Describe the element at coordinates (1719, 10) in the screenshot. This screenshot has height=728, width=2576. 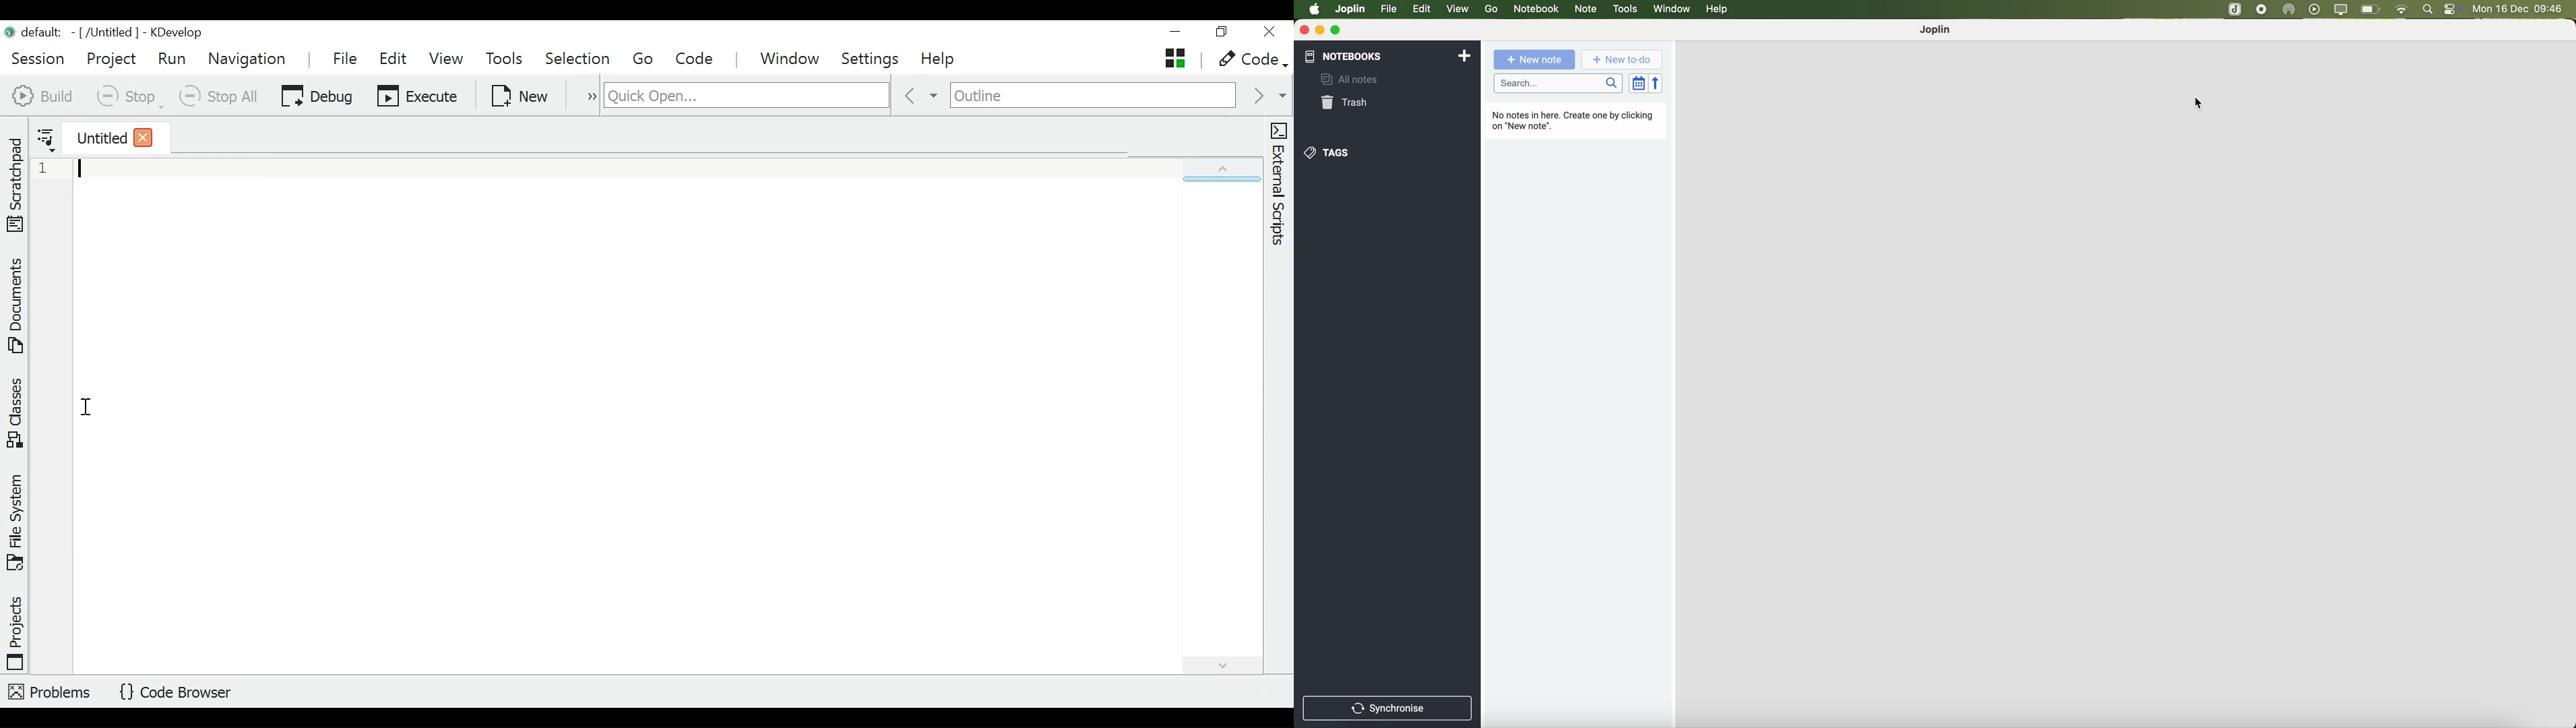
I see `help` at that location.